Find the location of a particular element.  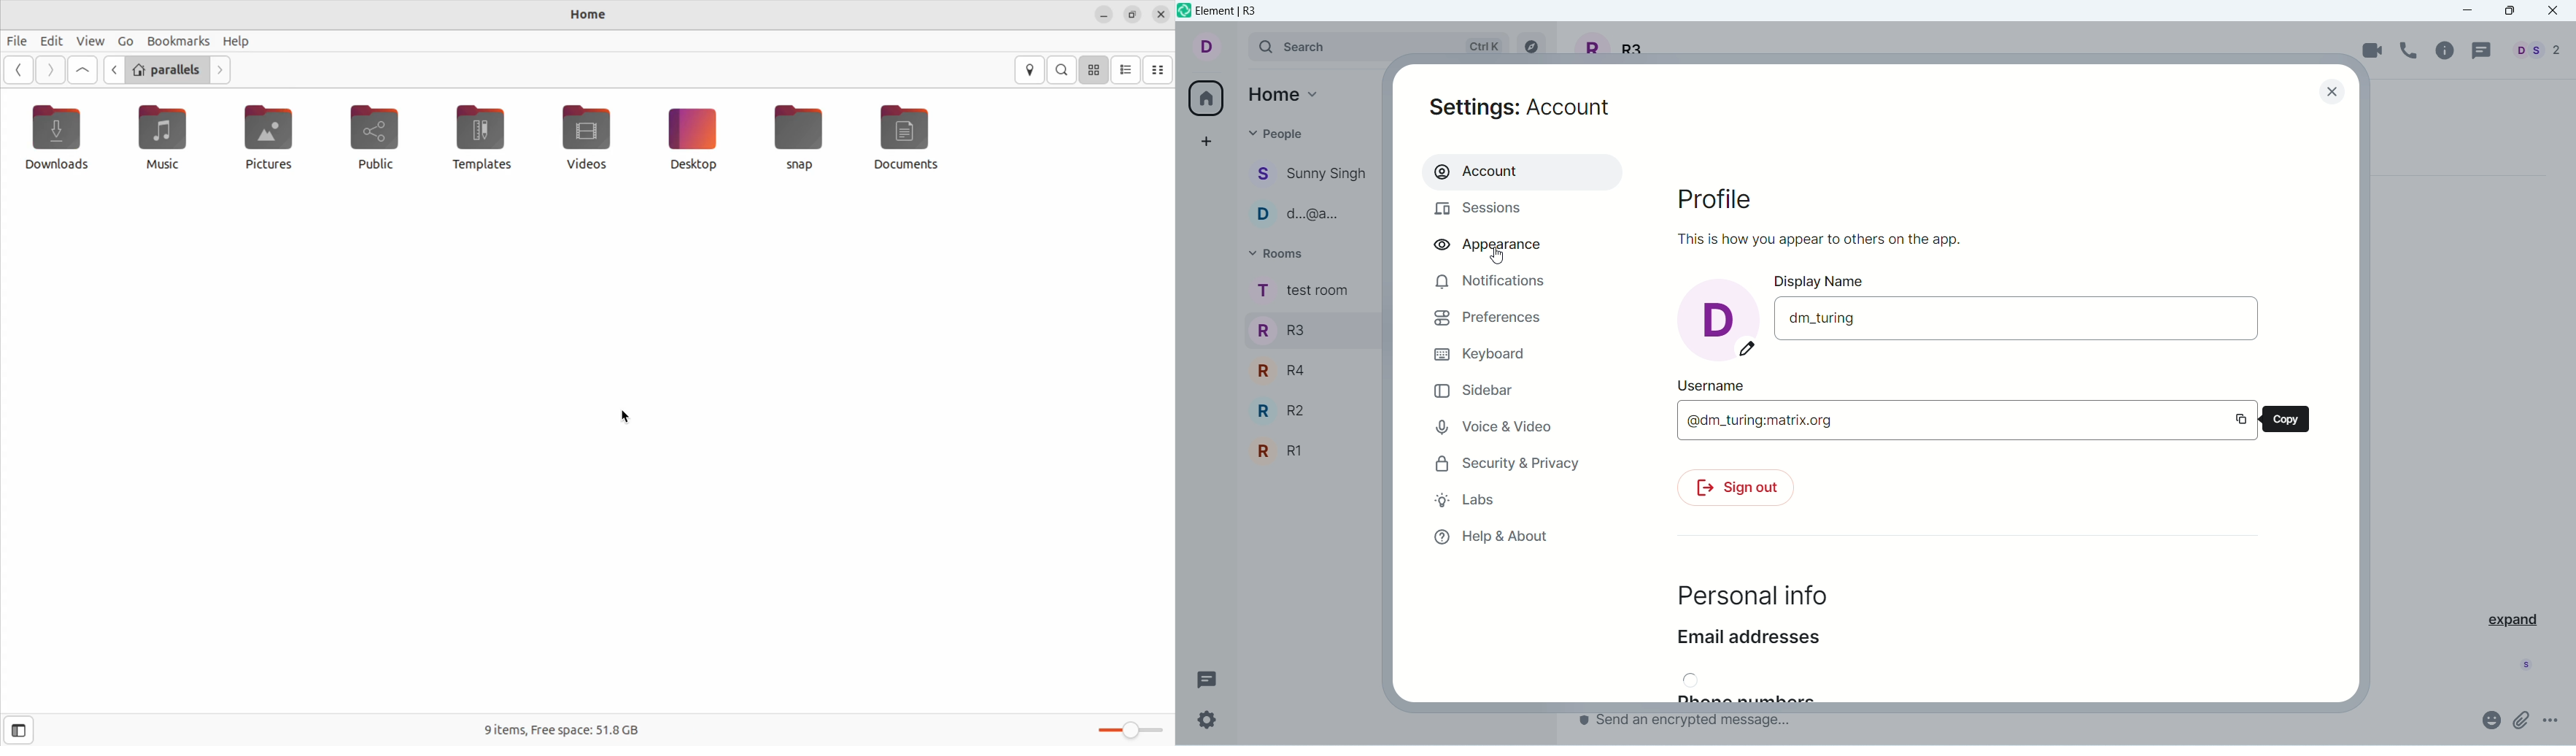

username is located at coordinates (1966, 423).